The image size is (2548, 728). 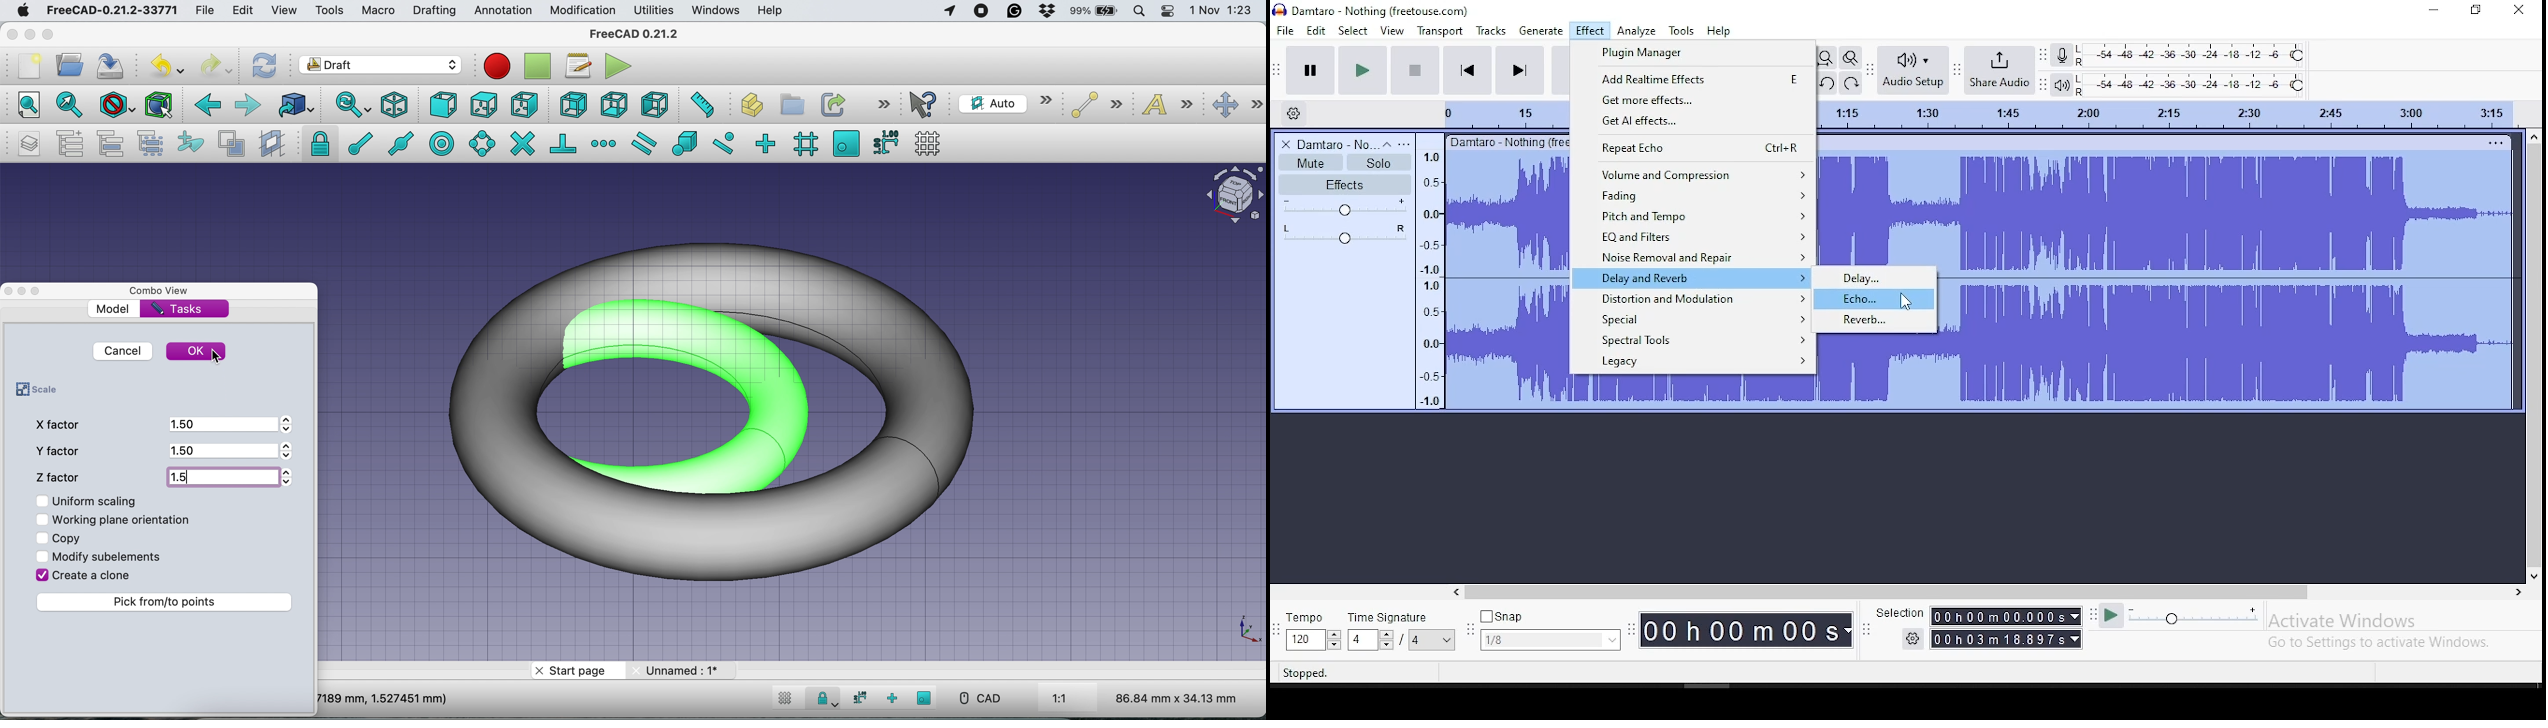 What do you see at coordinates (584, 11) in the screenshot?
I see `modification` at bounding box center [584, 11].